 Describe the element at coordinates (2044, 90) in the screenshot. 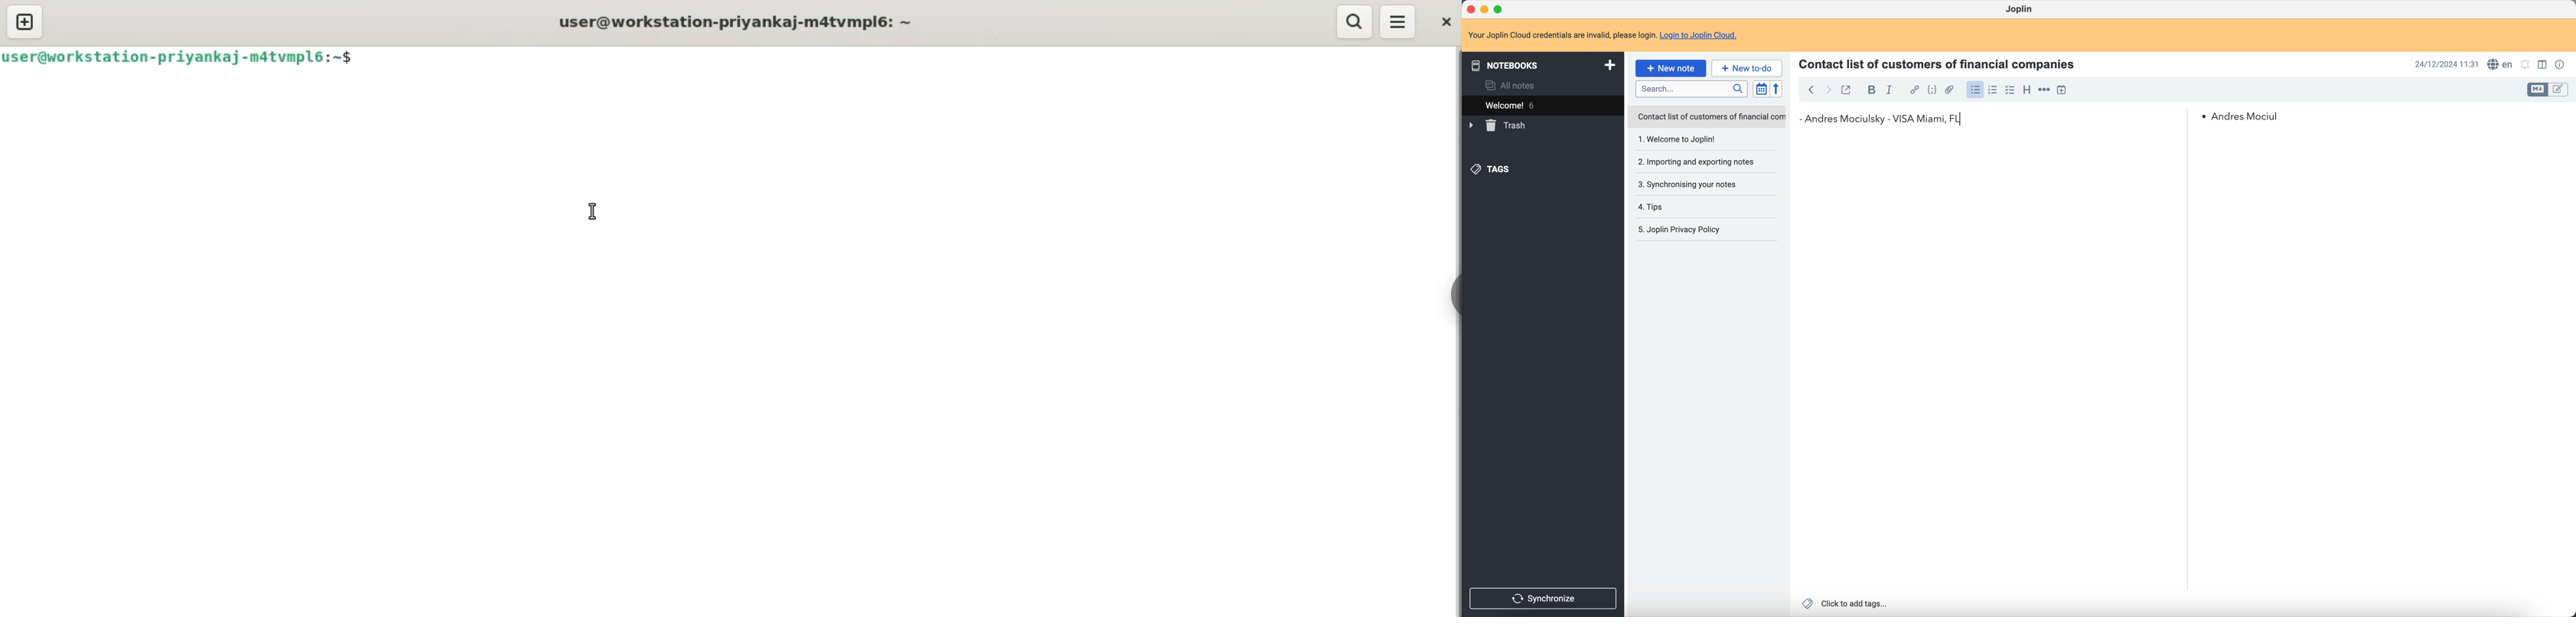

I see `horizontal rule` at that location.